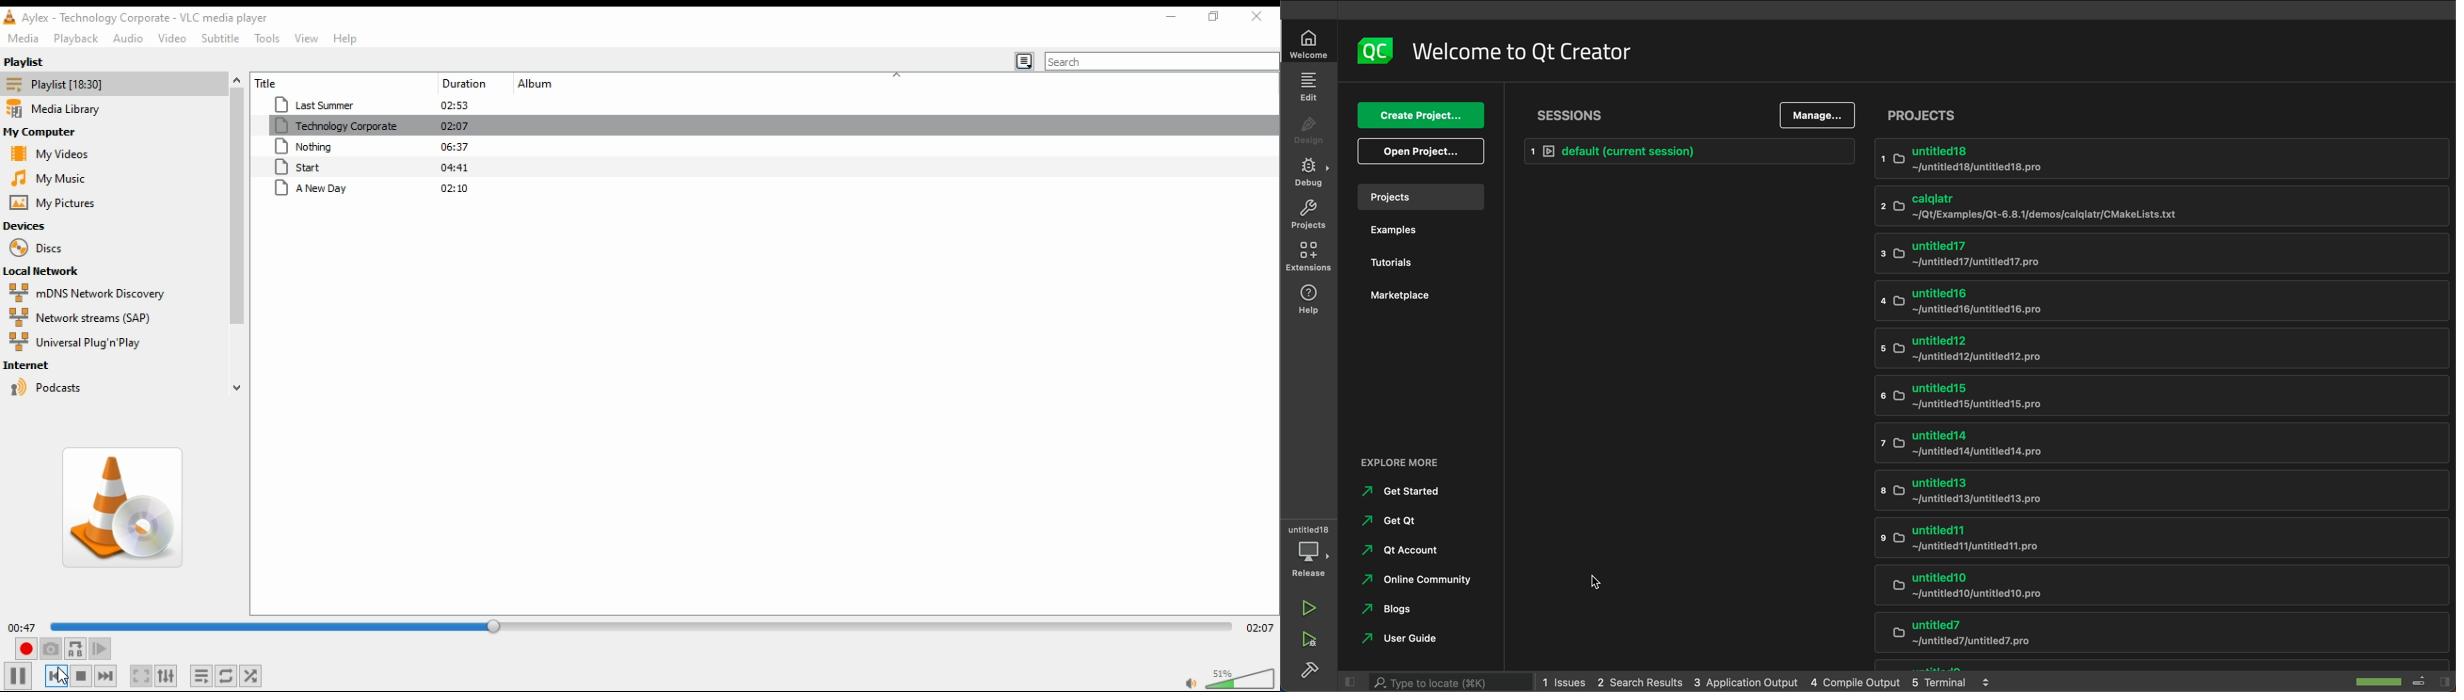 The width and height of the screenshot is (2464, 700). I want to click on projeects, so click(2162, 115).